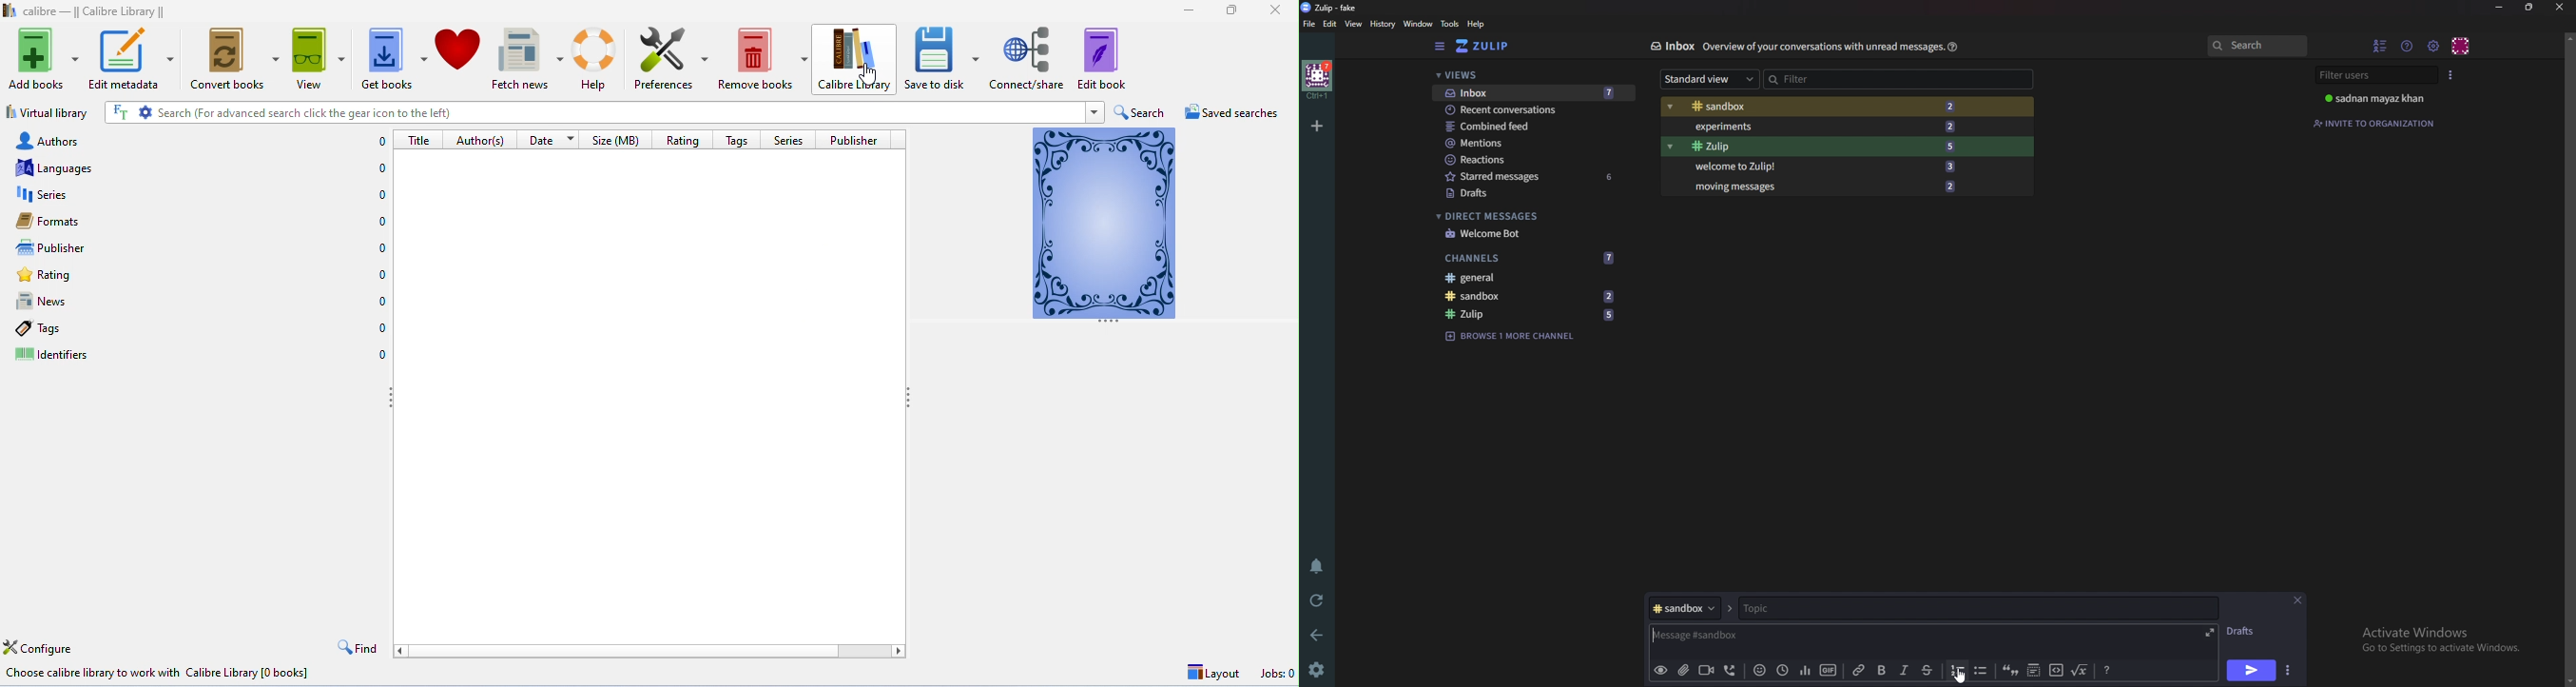  I want to click on link, so click(1860, 670).